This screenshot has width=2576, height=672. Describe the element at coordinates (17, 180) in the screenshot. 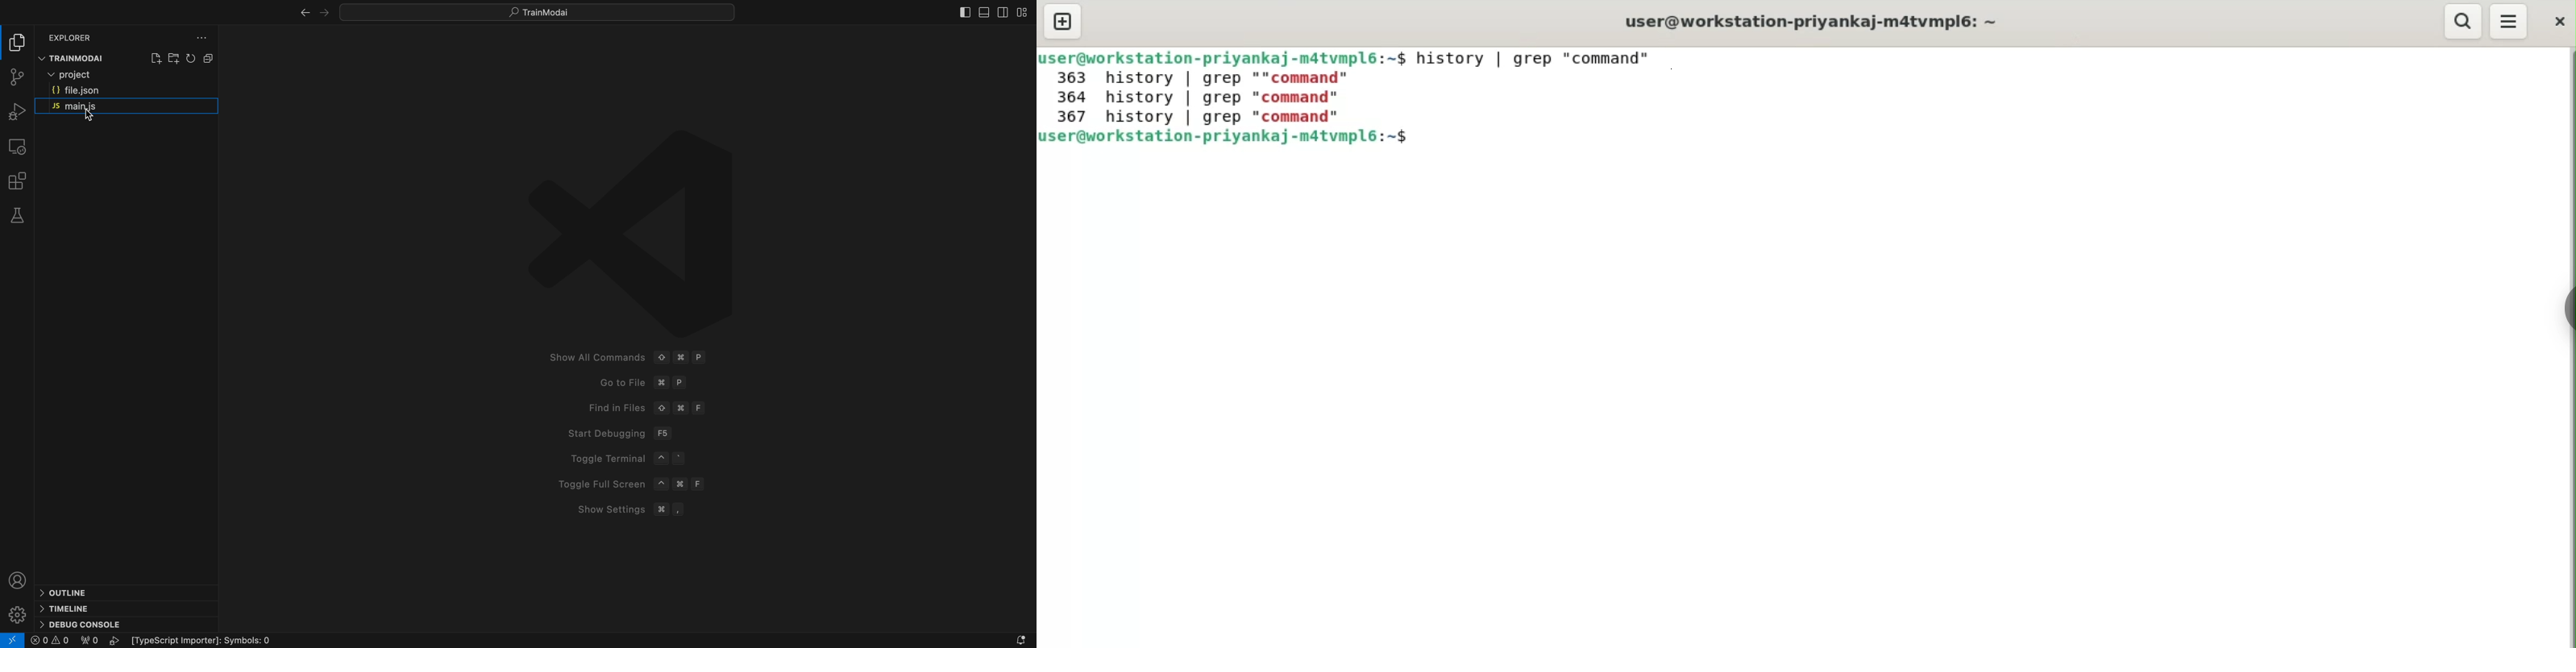

I see `extensions` at that location.